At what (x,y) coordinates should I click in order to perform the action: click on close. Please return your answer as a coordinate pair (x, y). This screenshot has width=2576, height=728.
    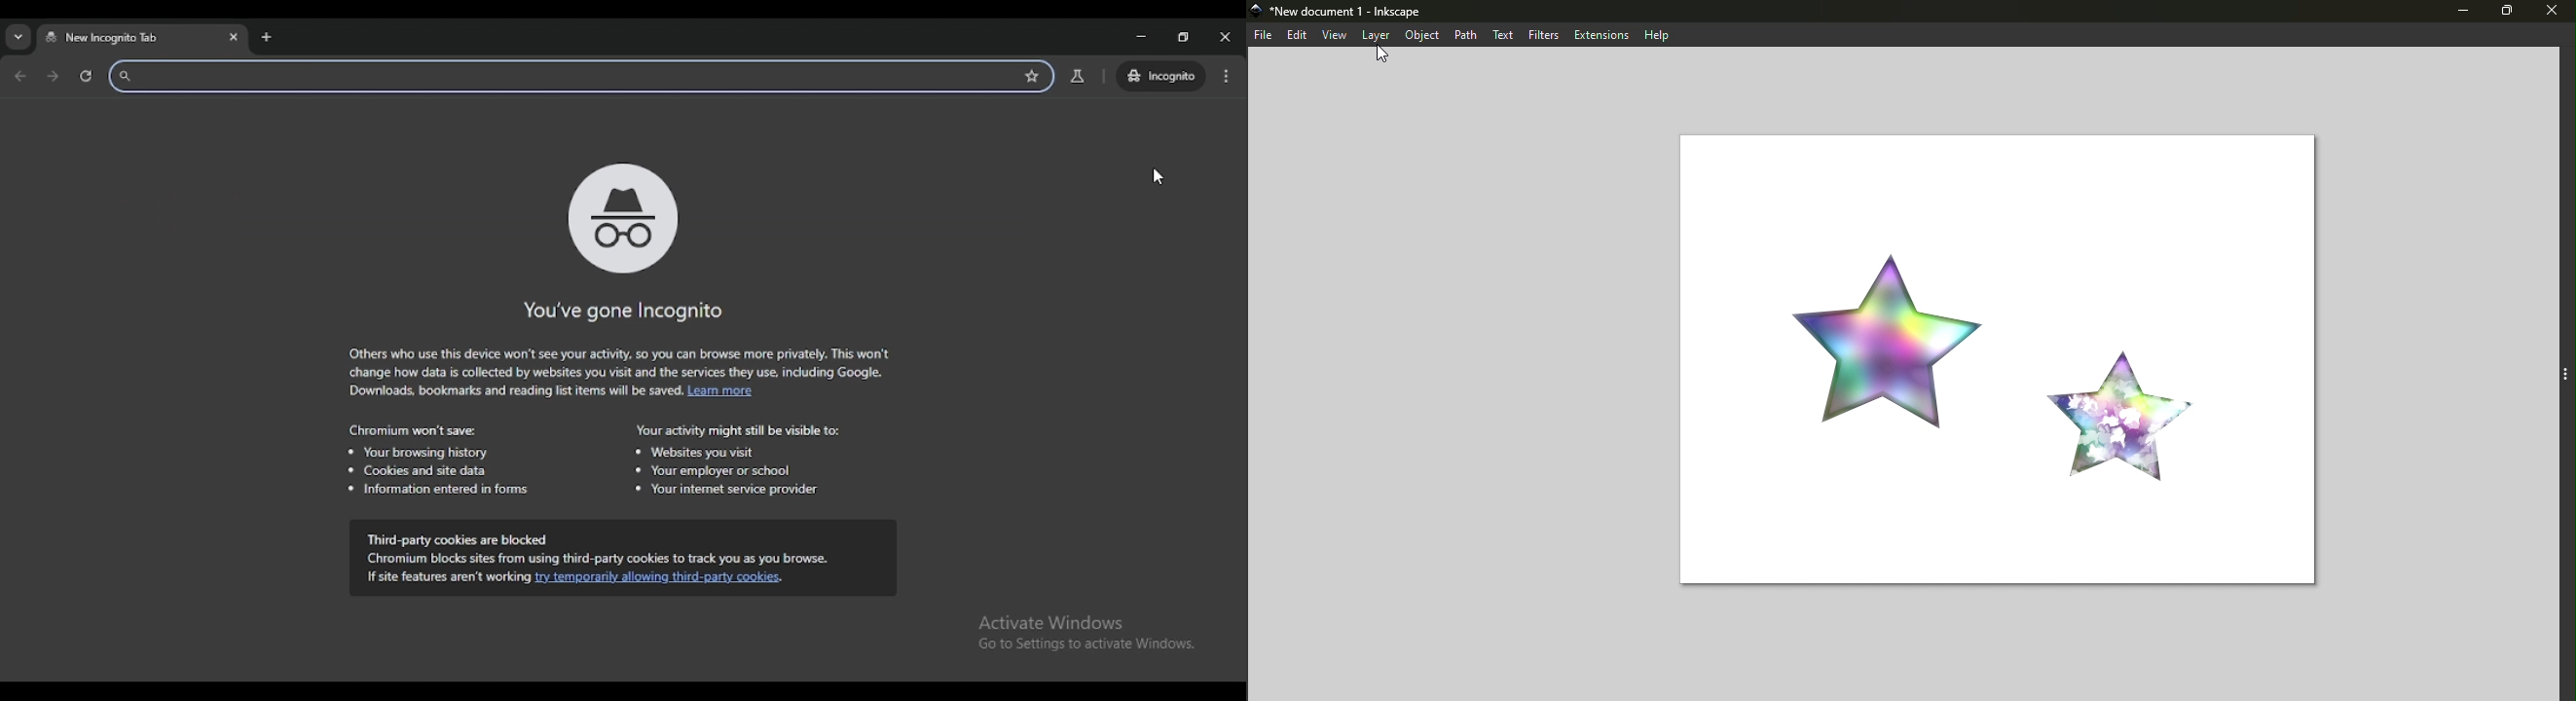
    Looking at the image, I should click on (1225, 37).